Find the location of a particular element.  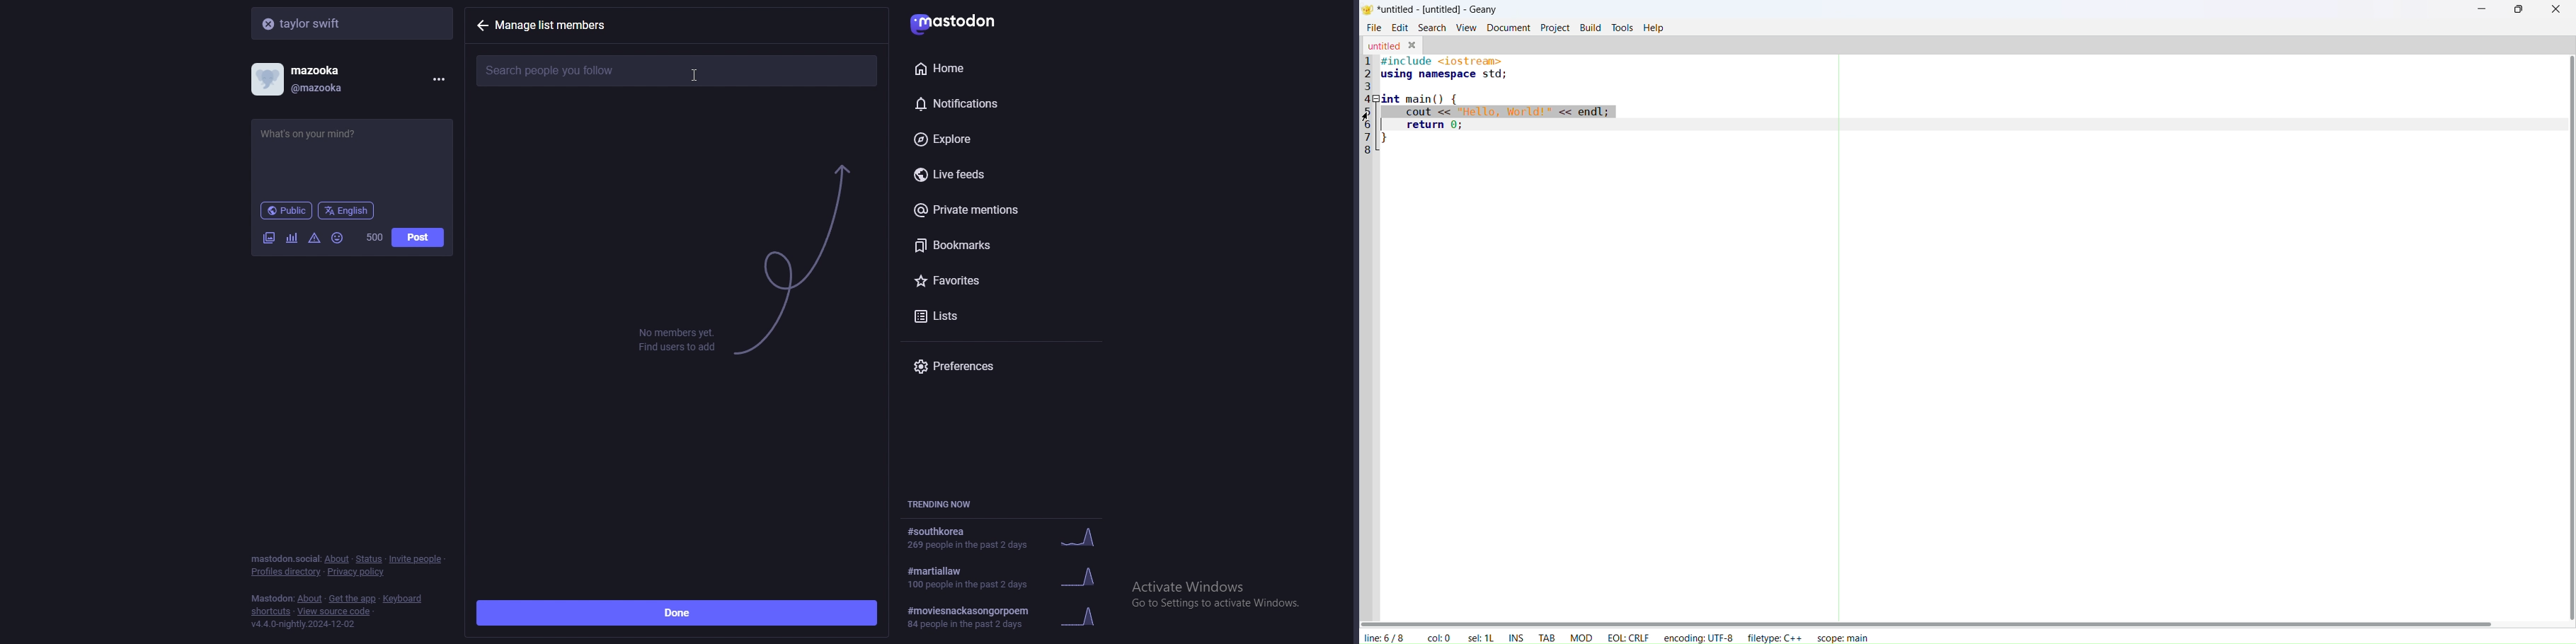

menu is located at coordinates (436, 79).